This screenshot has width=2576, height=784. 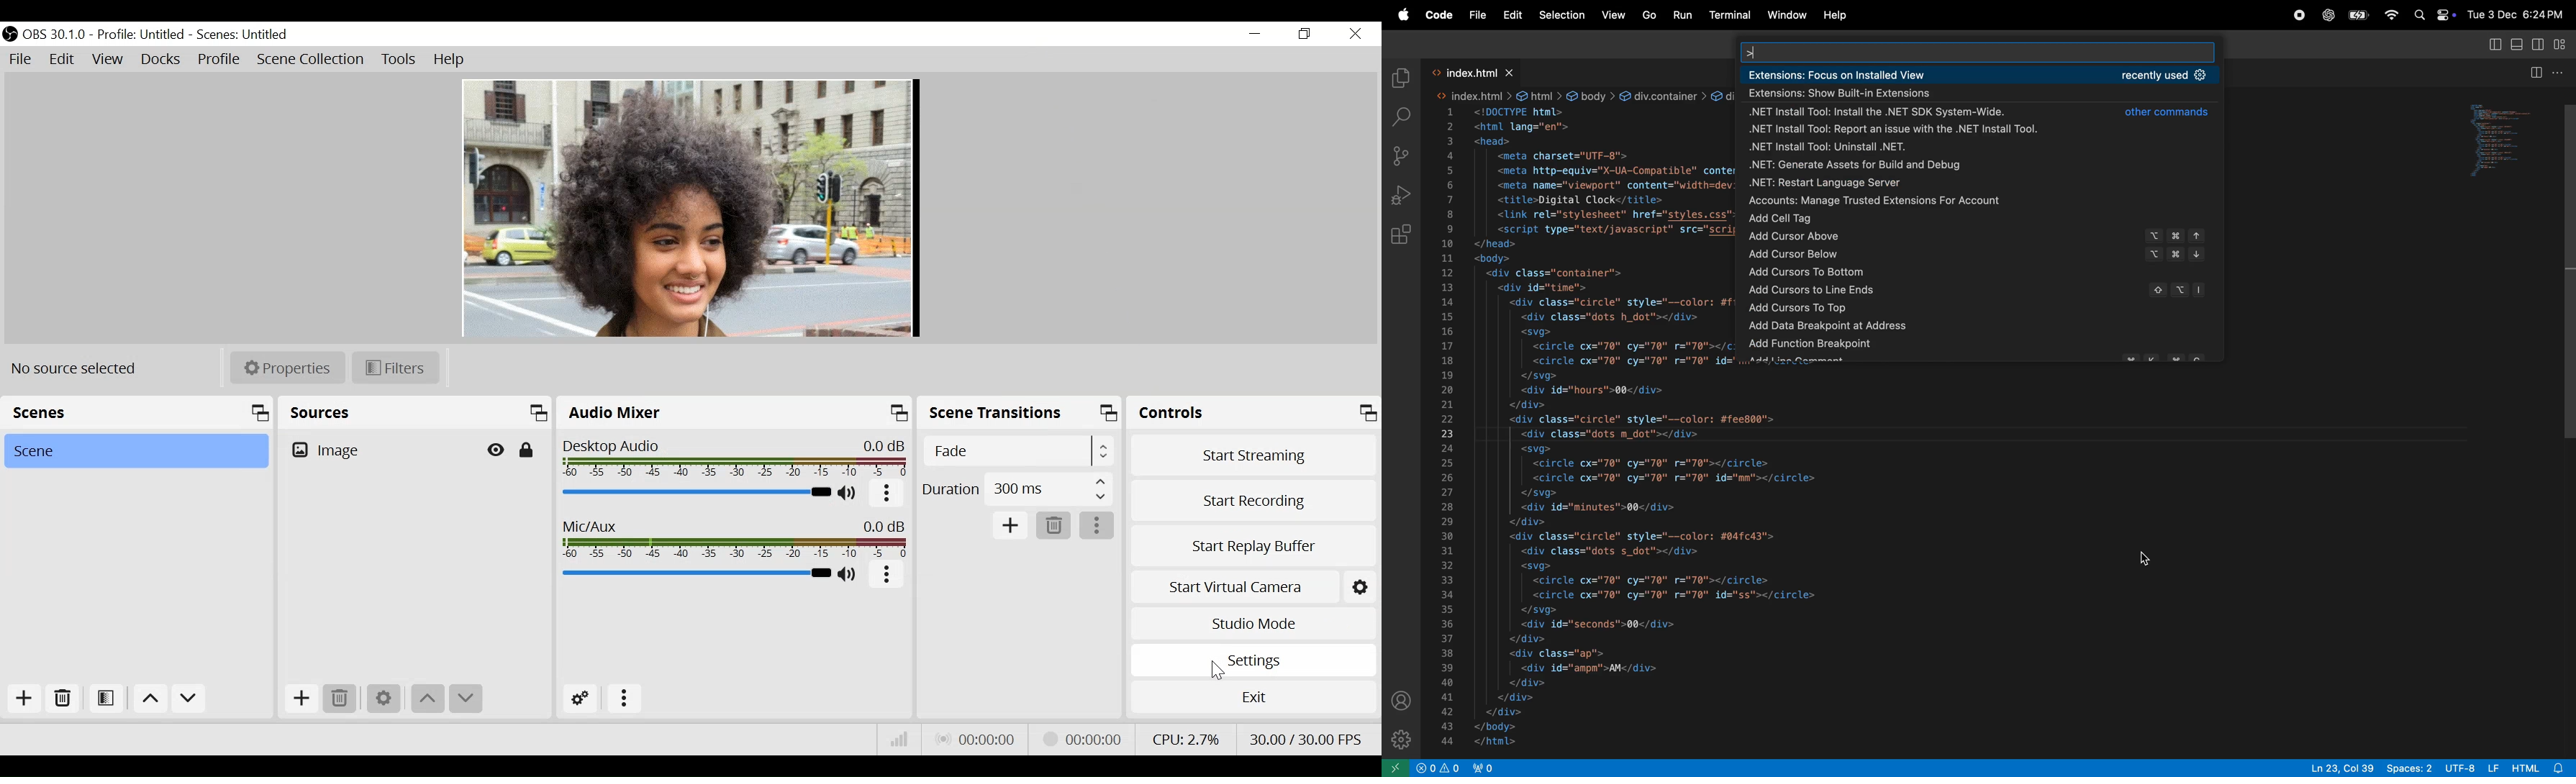 What do you see at coordinates (416, 414) in the screenshot?
I see `Sources` at bounding box center [416, 414].